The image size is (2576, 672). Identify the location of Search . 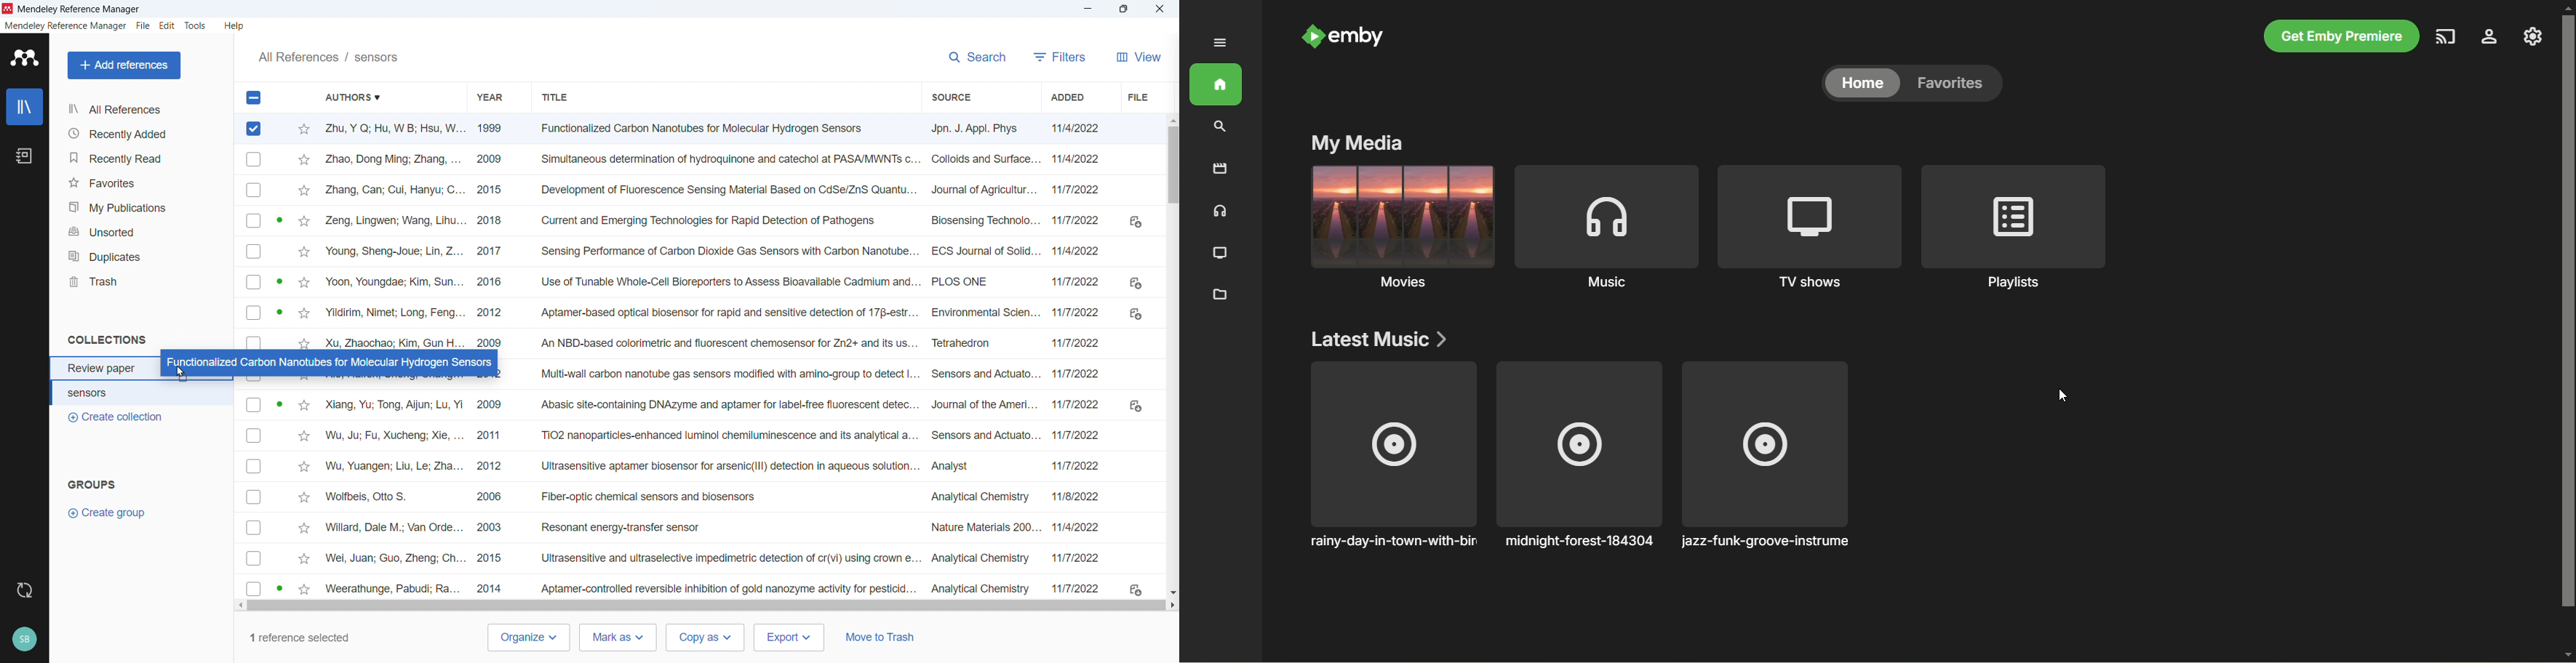
(977, 57).